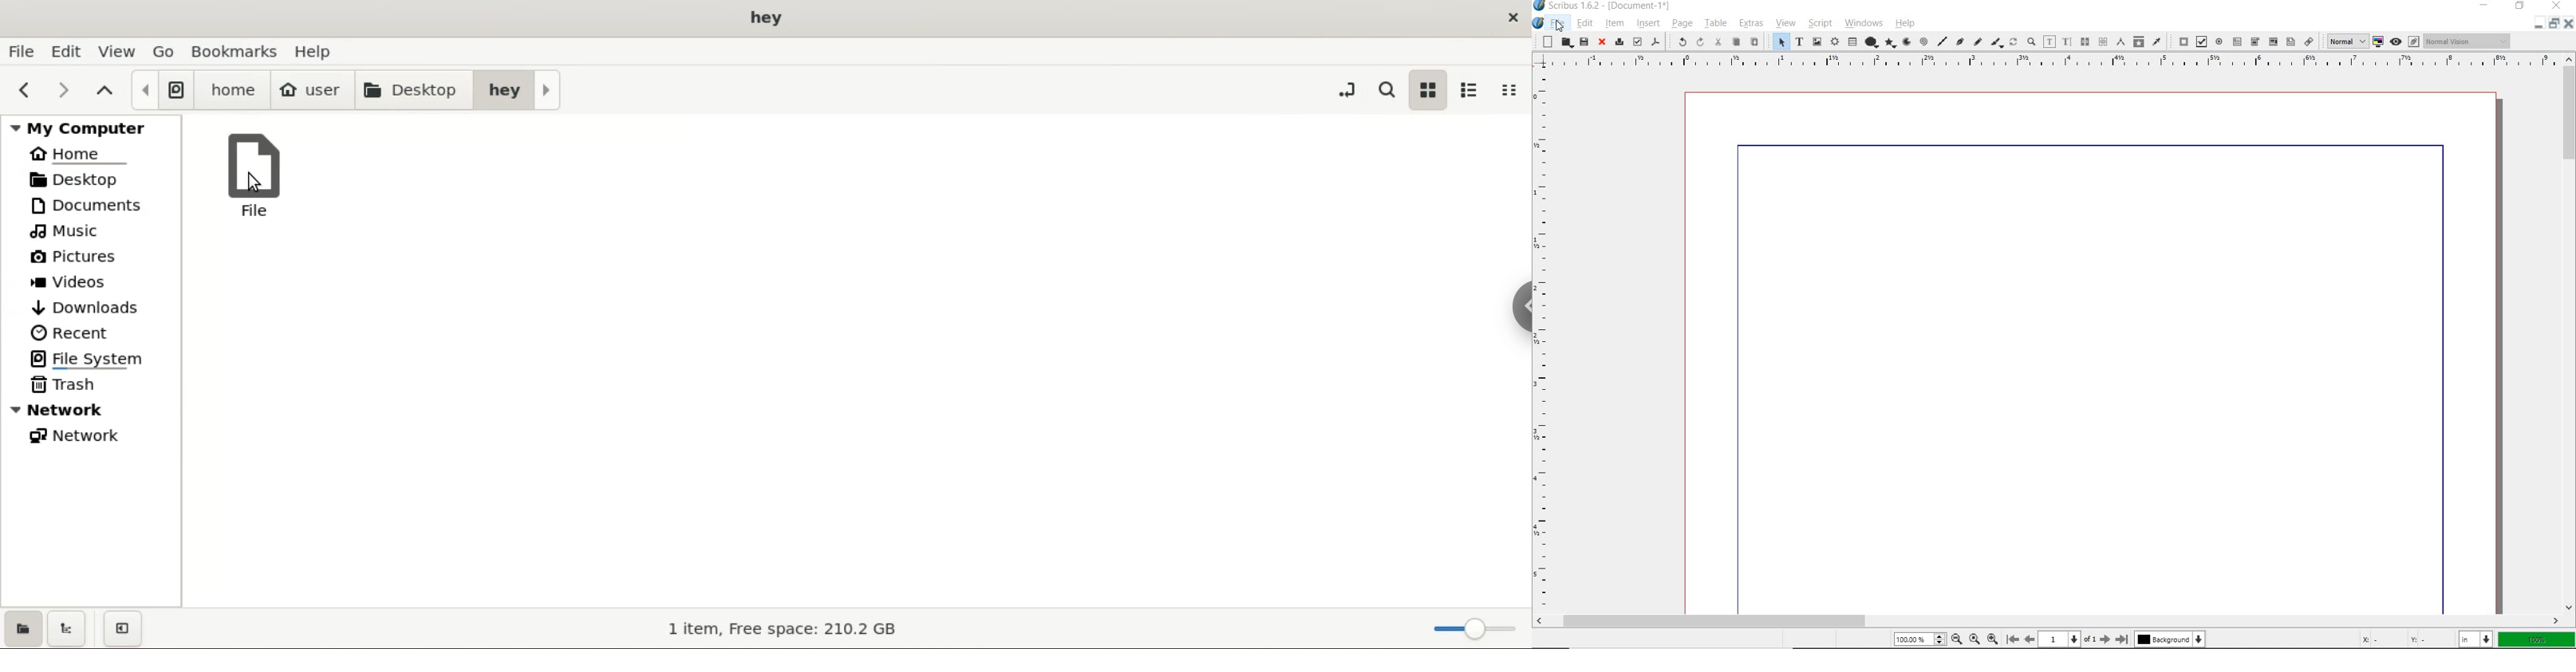 This screenshot has width=2576, height=672. I want to click on Zoom In, so click(1993, 640).